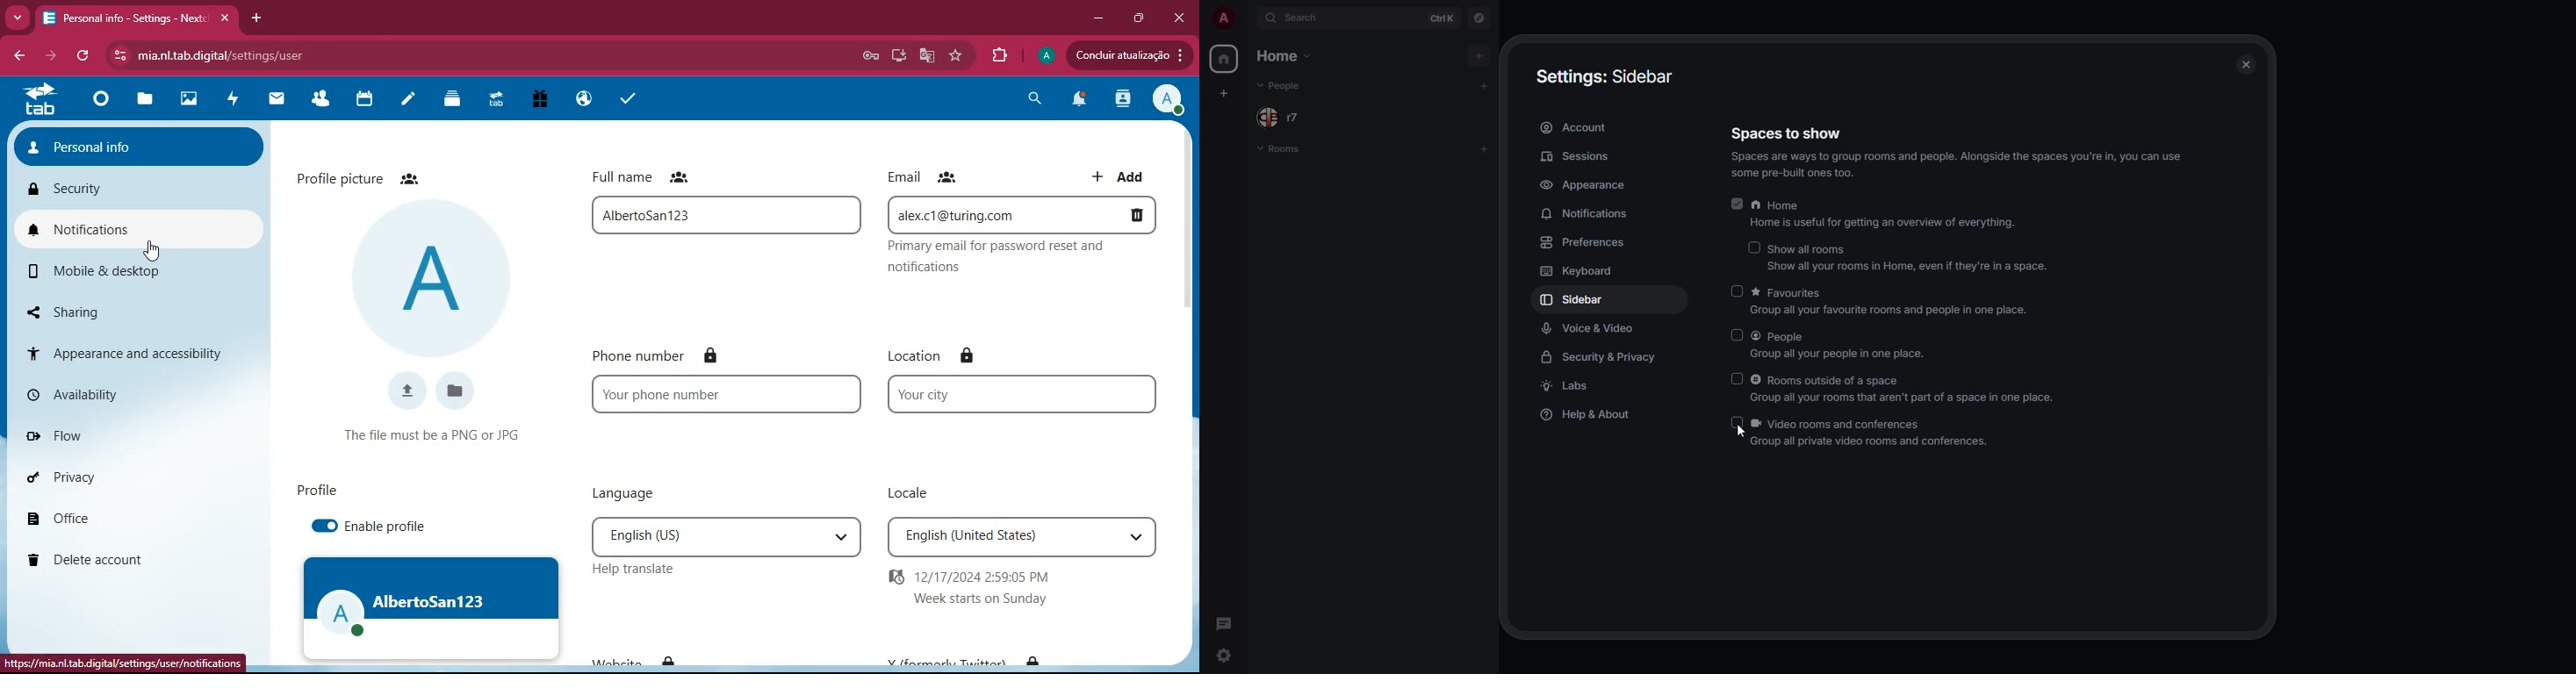 The width and height of the screenshot is (2576, 700). I want to click on upload, so click(402, 390).